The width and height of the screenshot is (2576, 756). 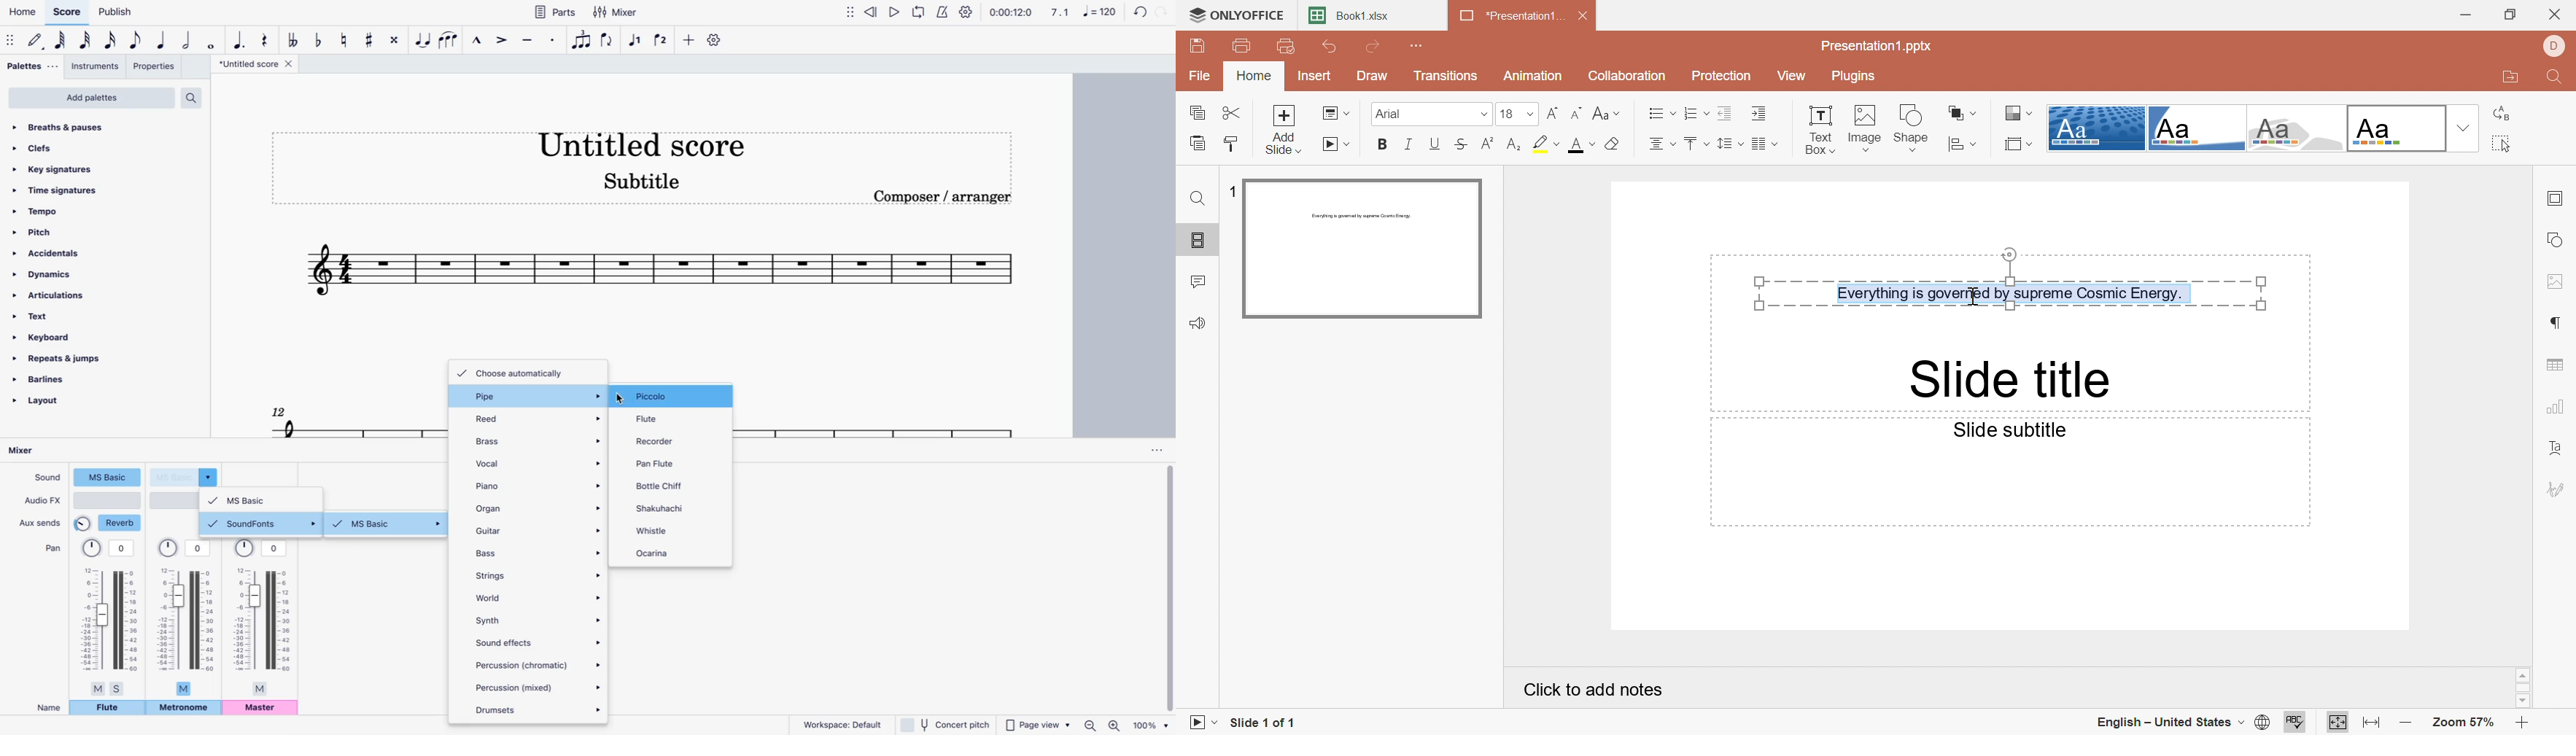 I want to click on Cursor, so click(x=1972, y=296).